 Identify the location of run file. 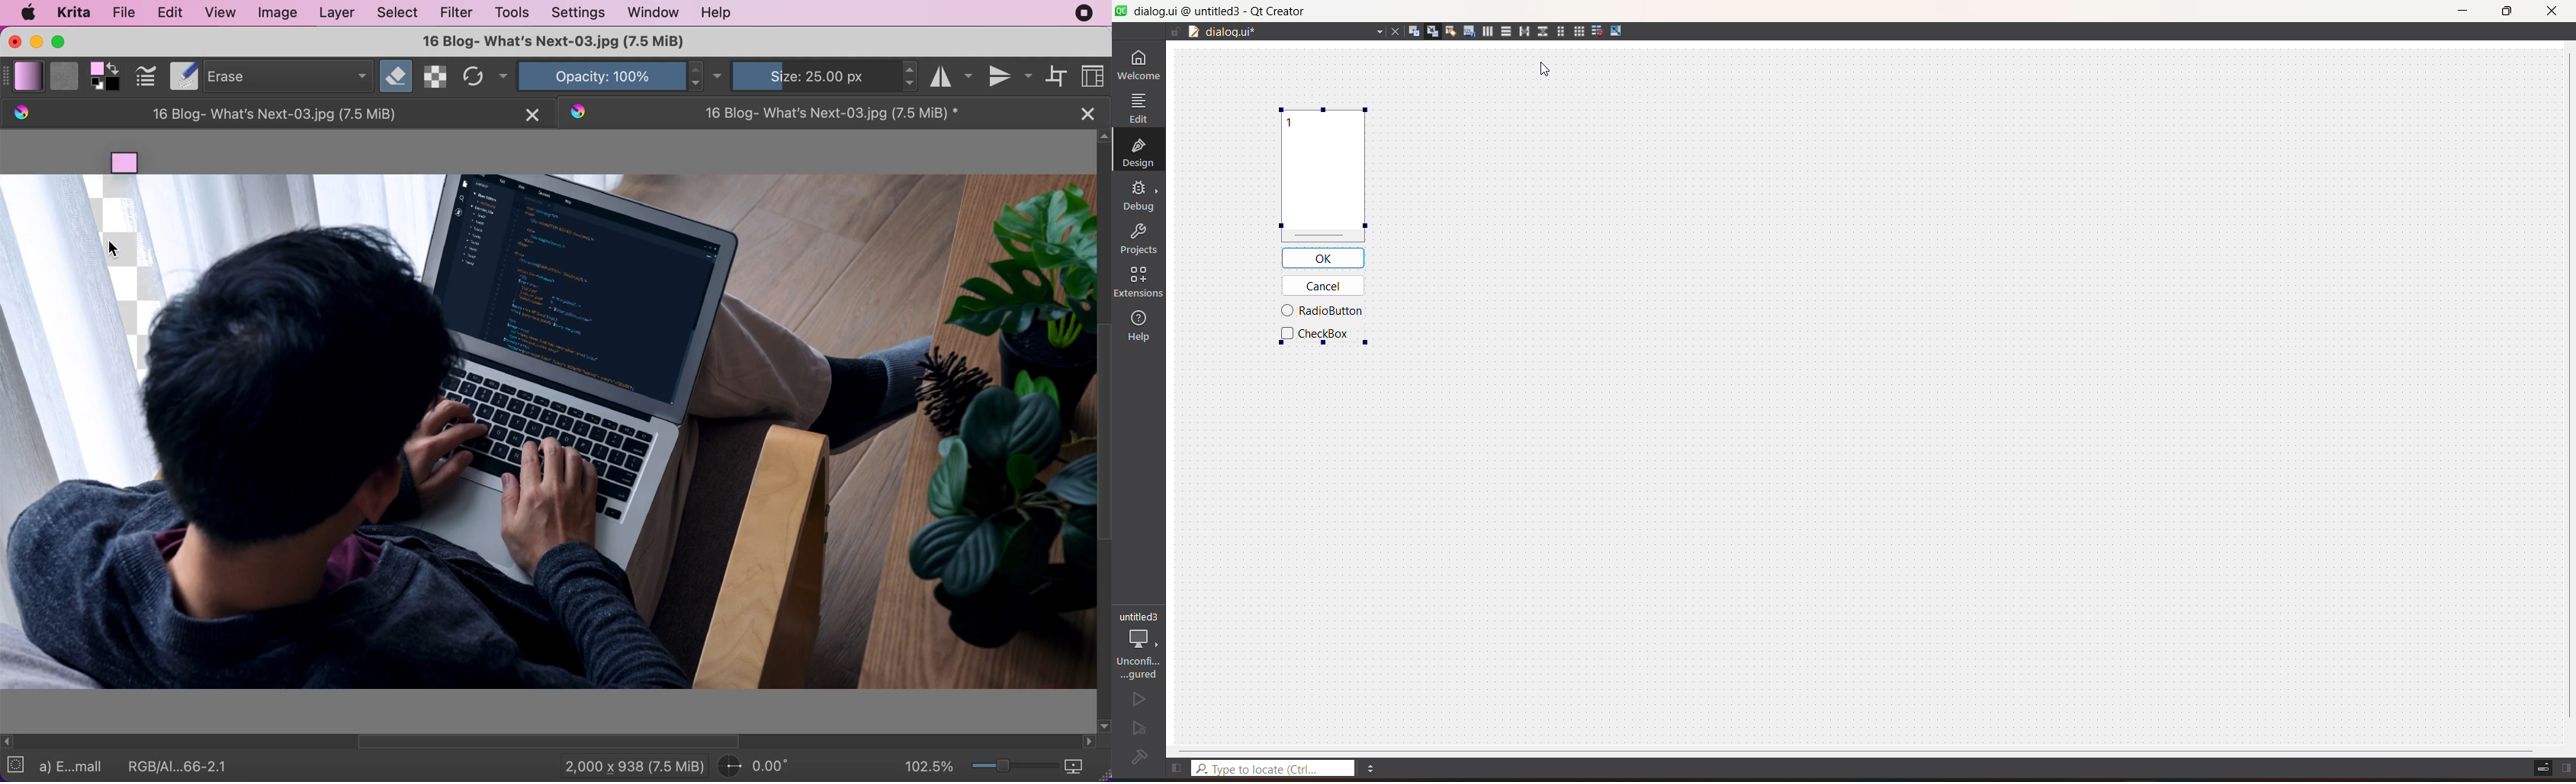
(1137, 698).